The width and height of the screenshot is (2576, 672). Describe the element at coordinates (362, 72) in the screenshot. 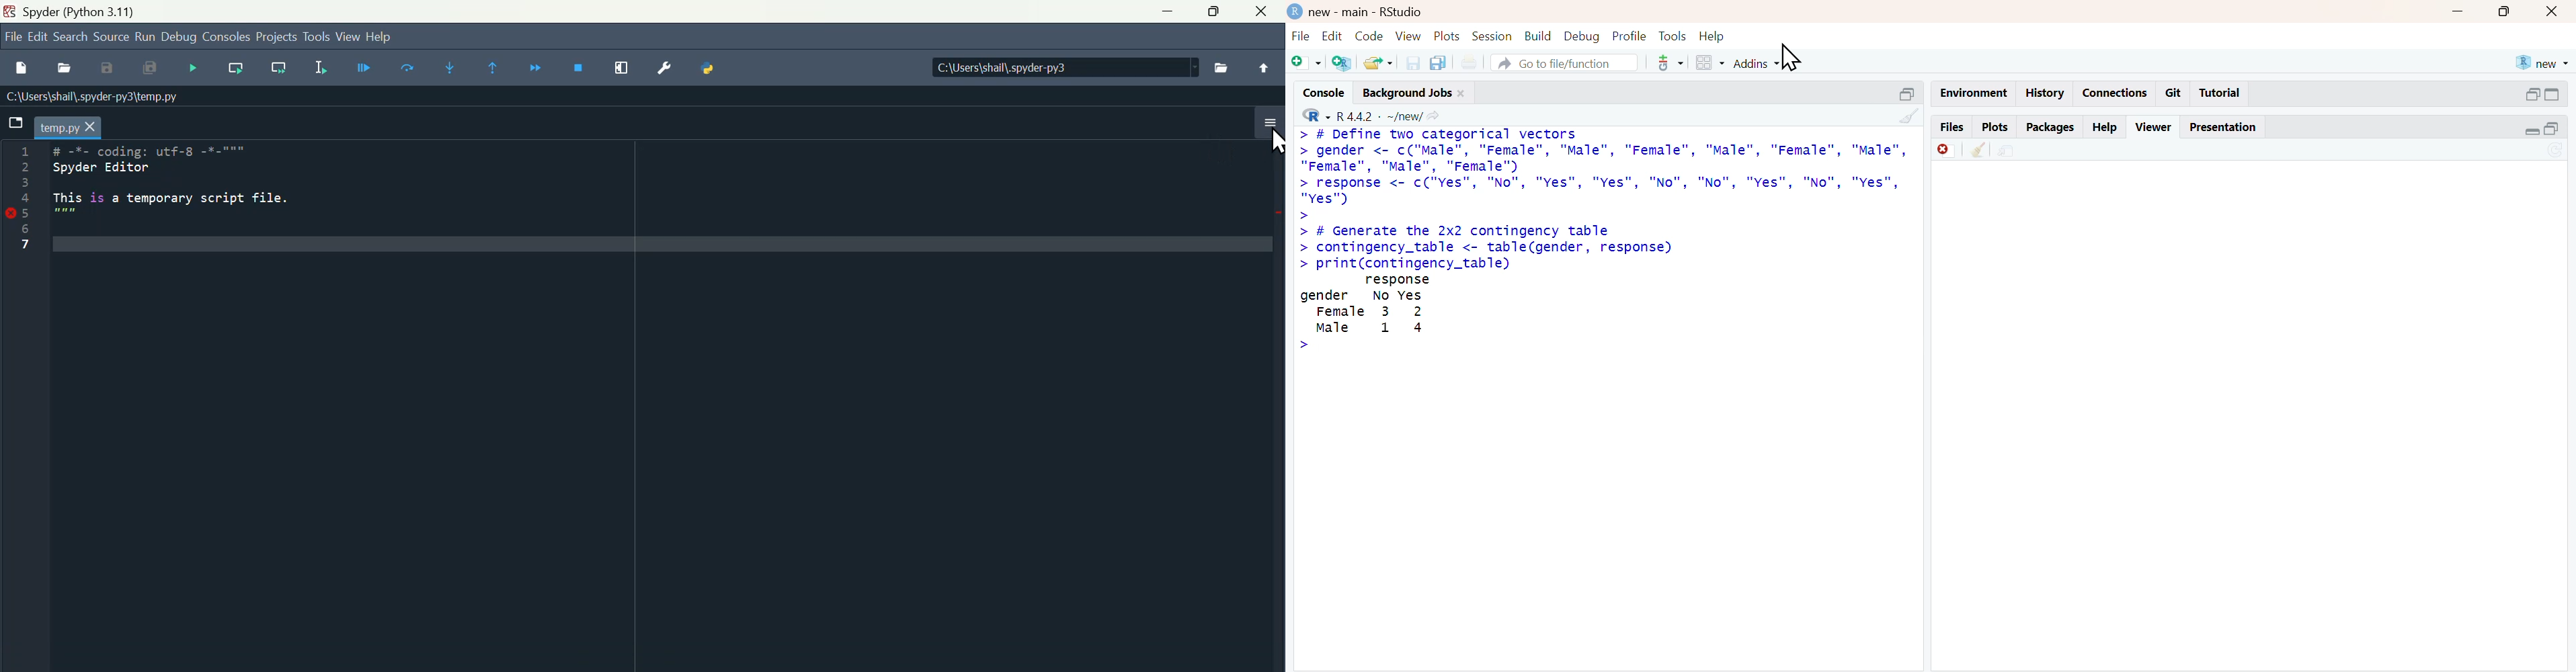

I see `Run file` at that location.